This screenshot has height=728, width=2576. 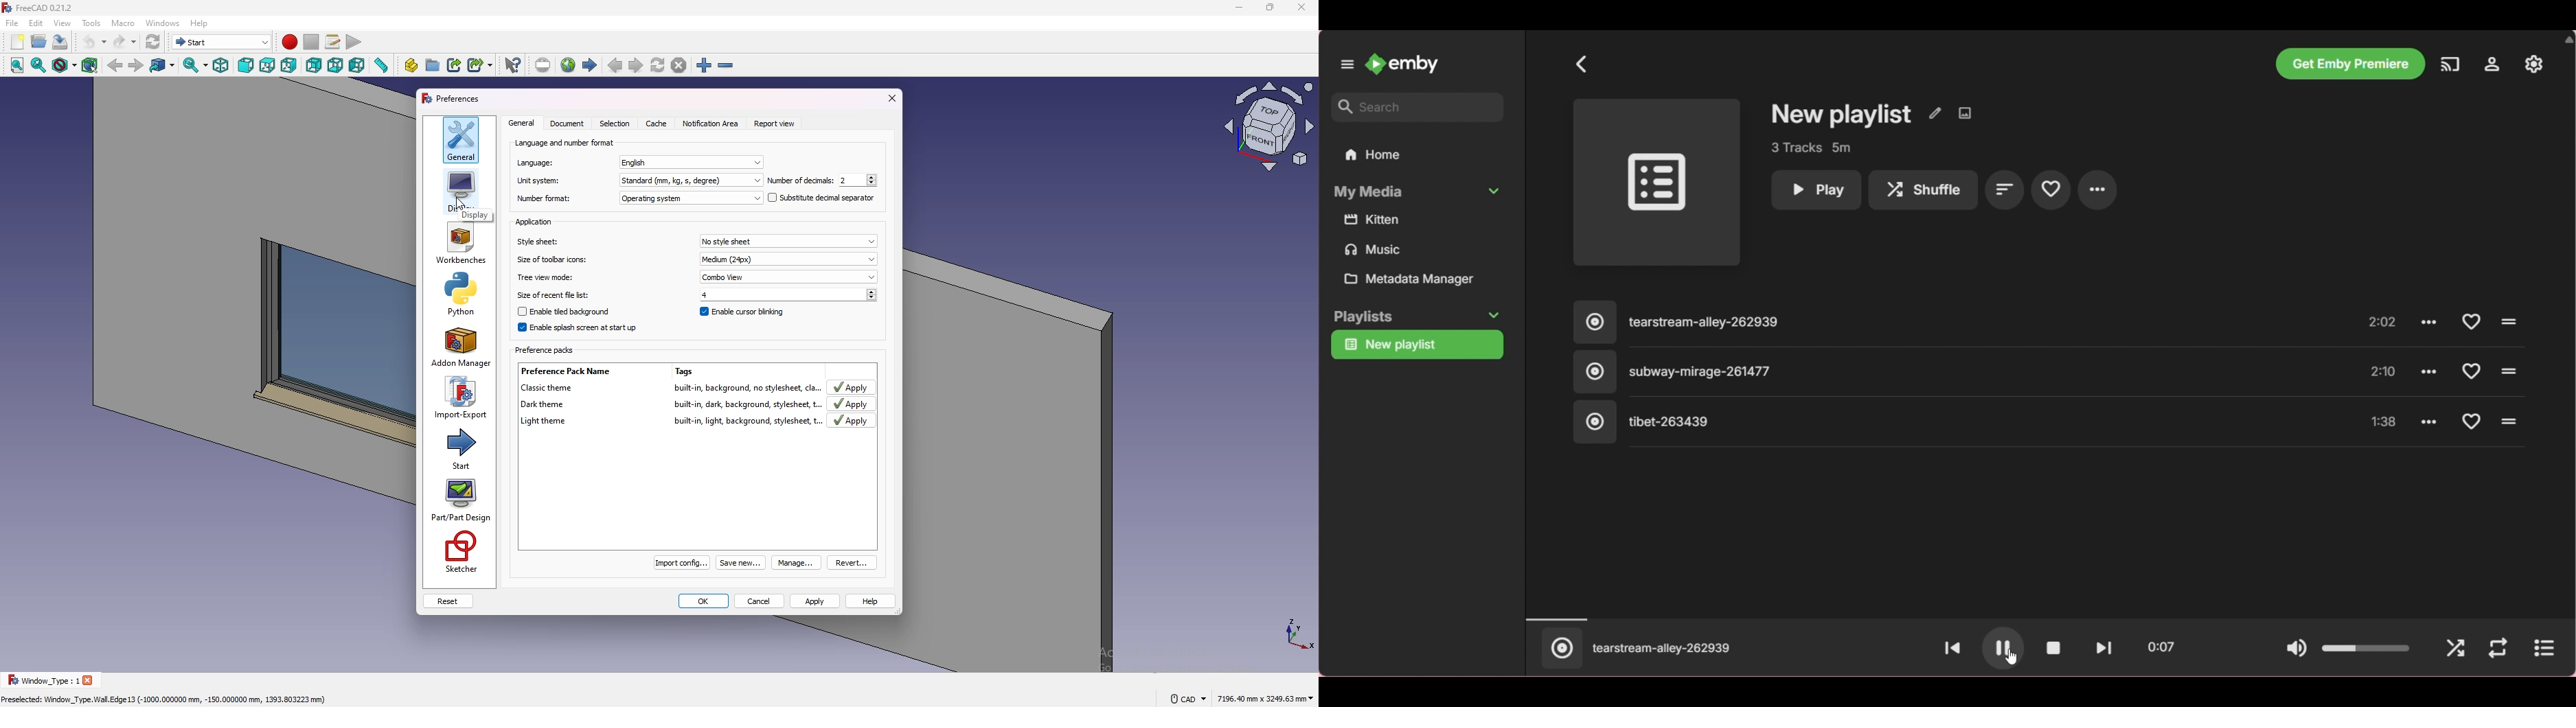 What do you see at coordinates (60, 41) in the screenshot?
I see `save` at bounding box center [60, 41].